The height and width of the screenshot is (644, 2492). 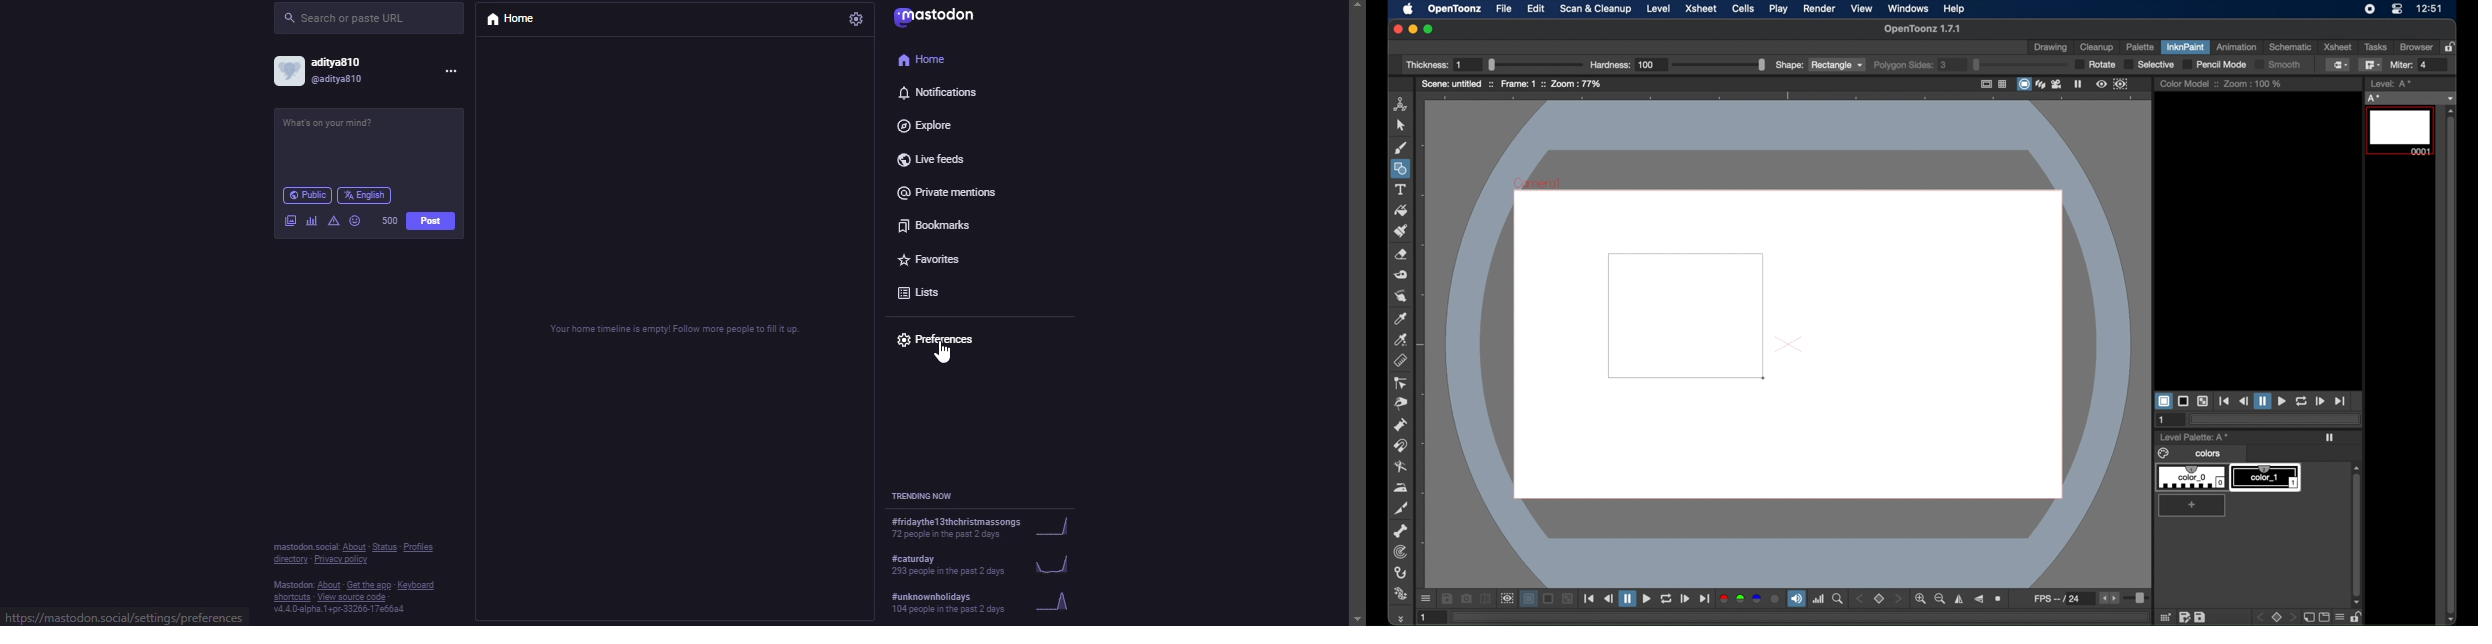 I want to click on render, so click(x=1819, y=9).